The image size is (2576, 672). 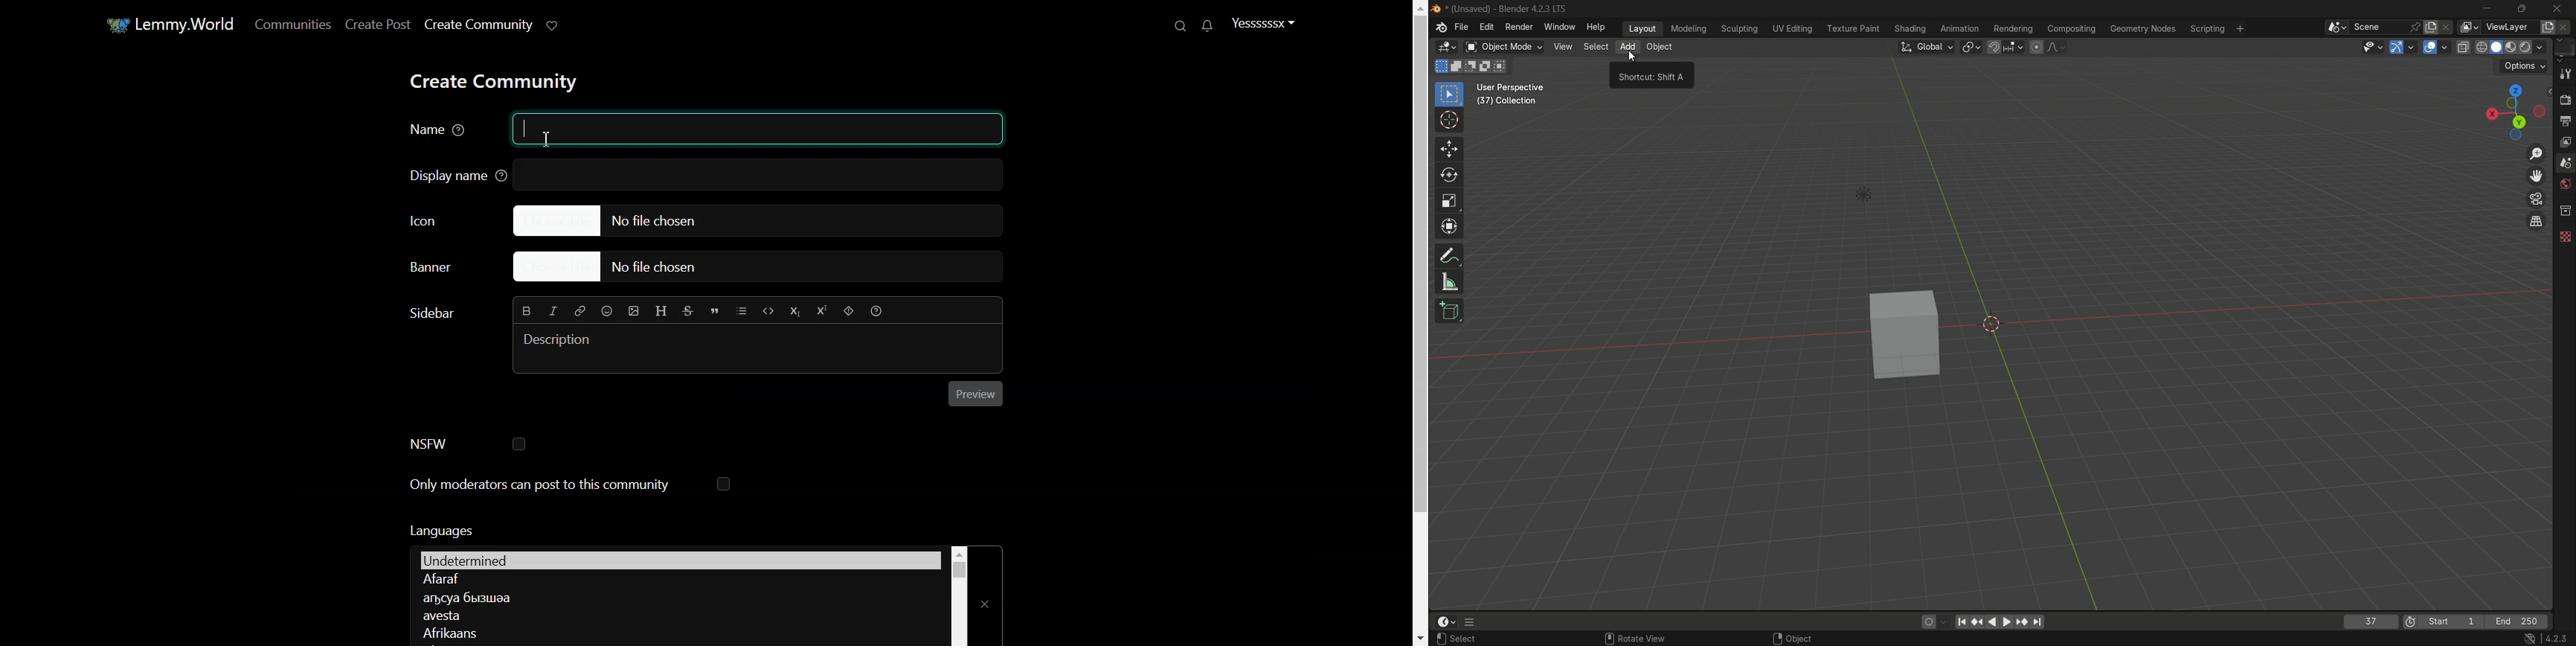 What do you see at coordinates (761, 349) in the screenshot?
I see `Typing window` at bounding box center [761, 349].